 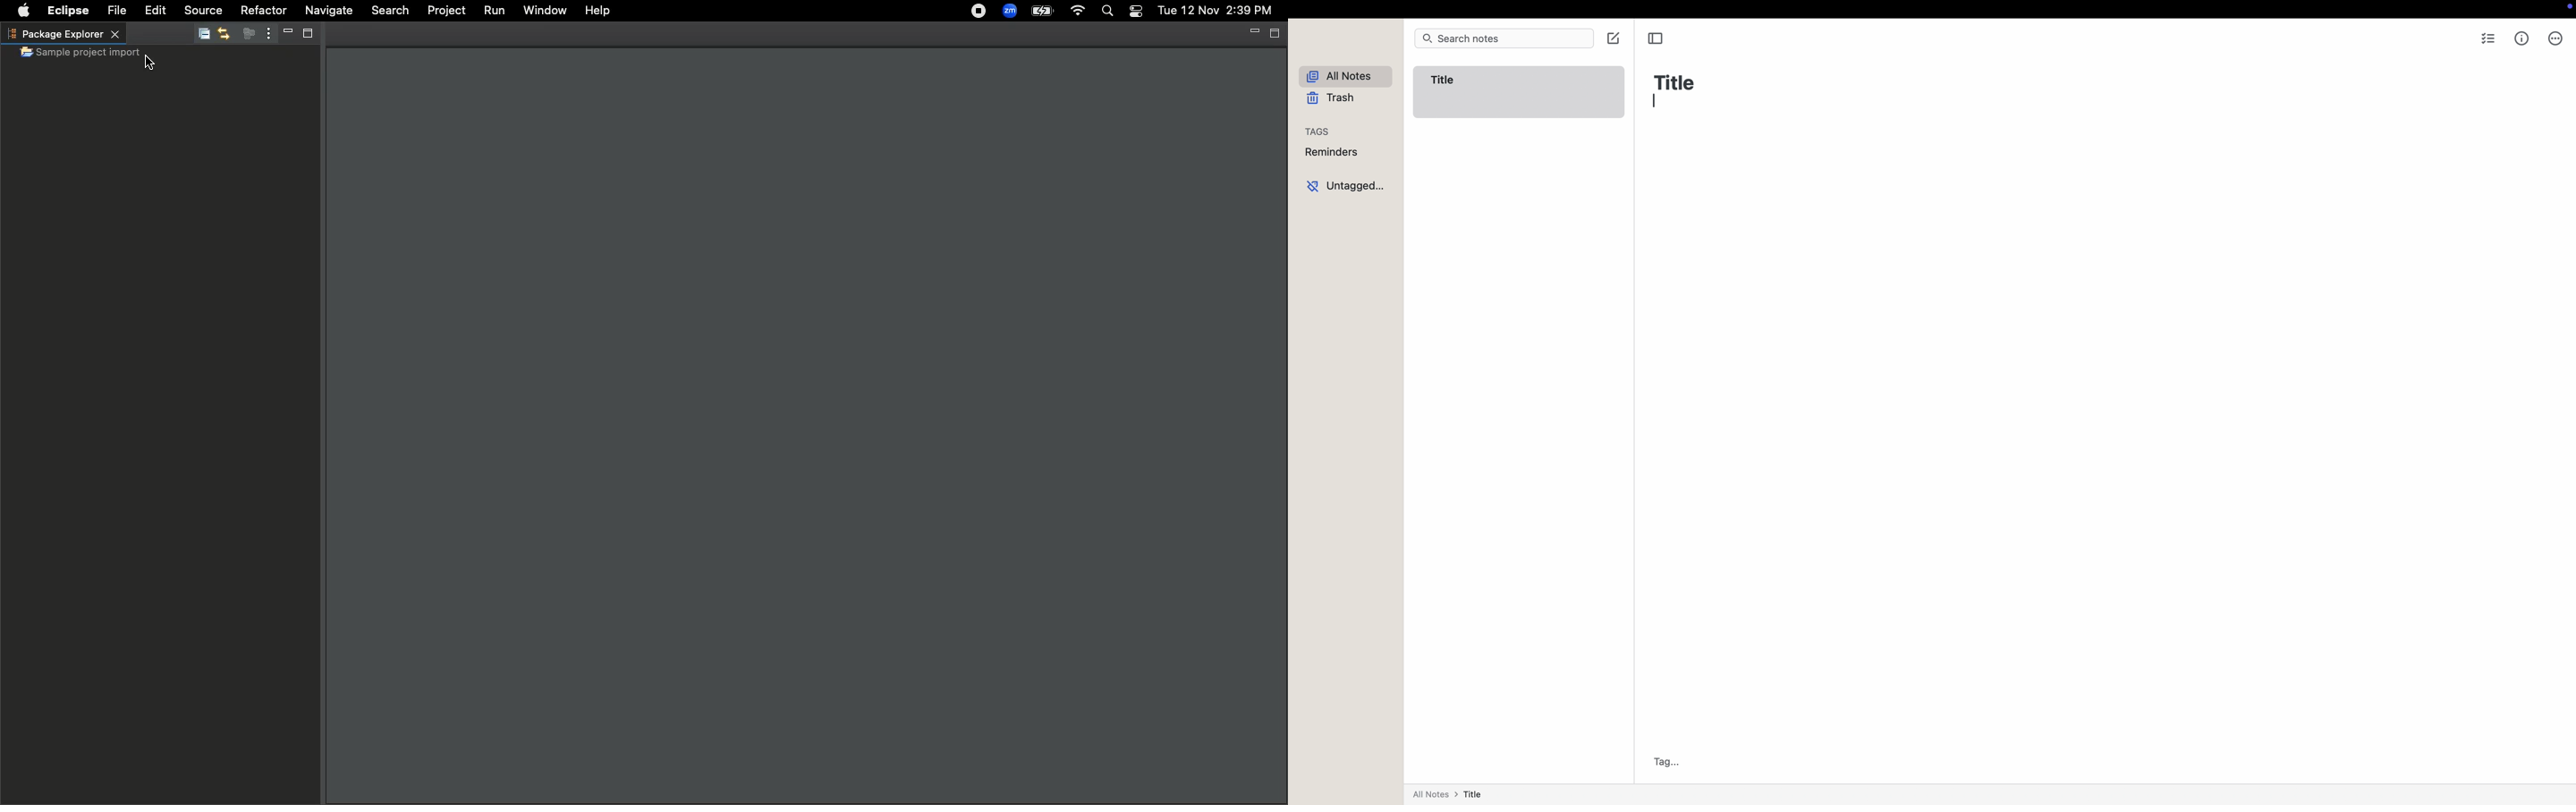 What do you see at coordinates (1670, 761) in the screenshot?
I see `Tag...` at bounding box center [1670, 761].